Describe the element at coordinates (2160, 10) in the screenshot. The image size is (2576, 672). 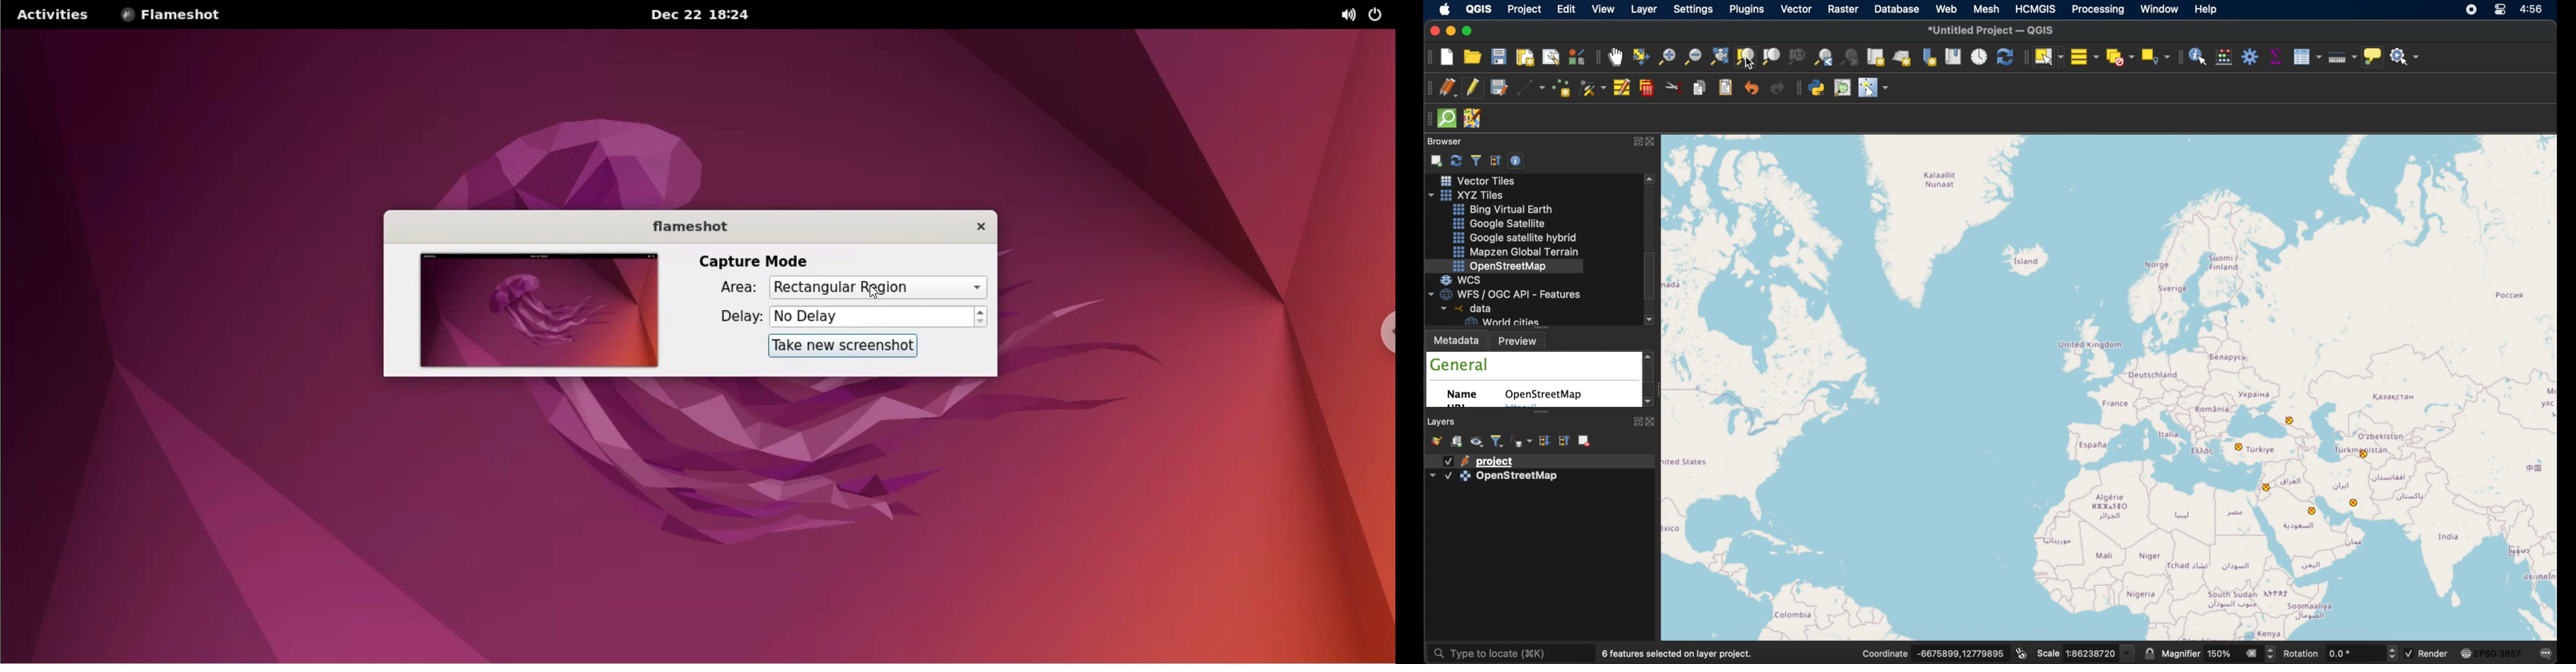
I see `window` at that location.